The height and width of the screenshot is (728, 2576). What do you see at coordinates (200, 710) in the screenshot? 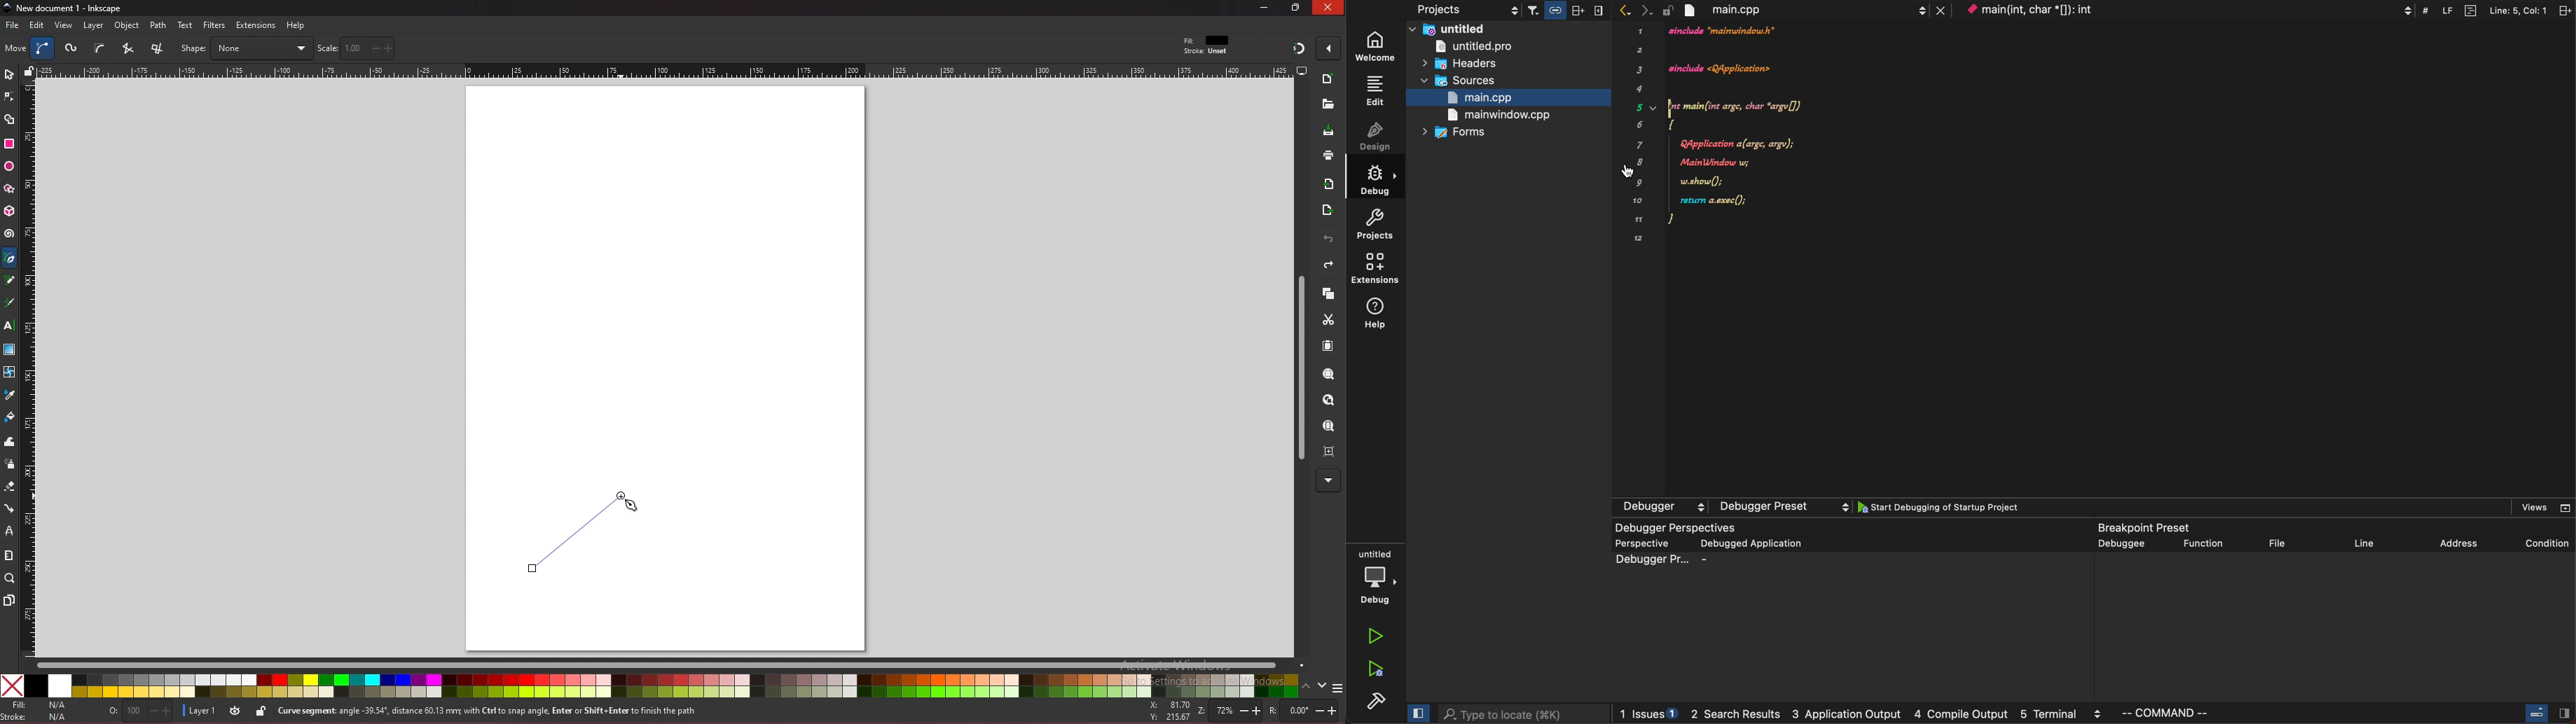
I see `layer` at bounding box center [200, 710].